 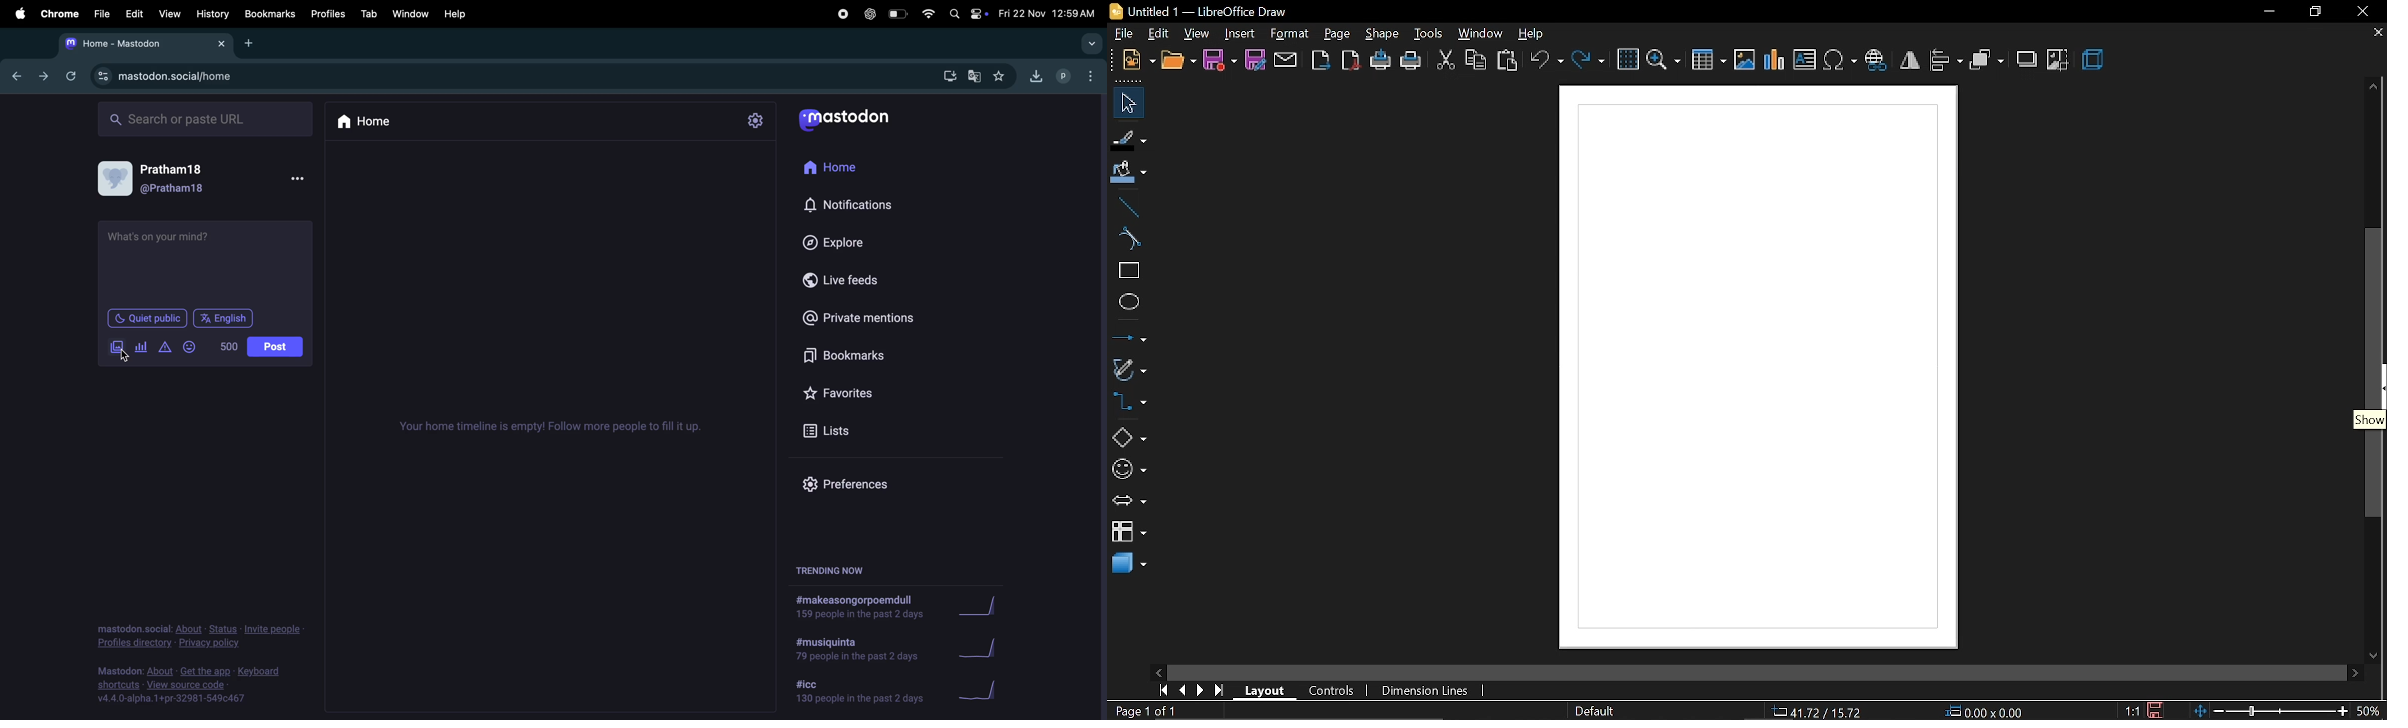 I want to click on save, so click(x=2157, y=710).